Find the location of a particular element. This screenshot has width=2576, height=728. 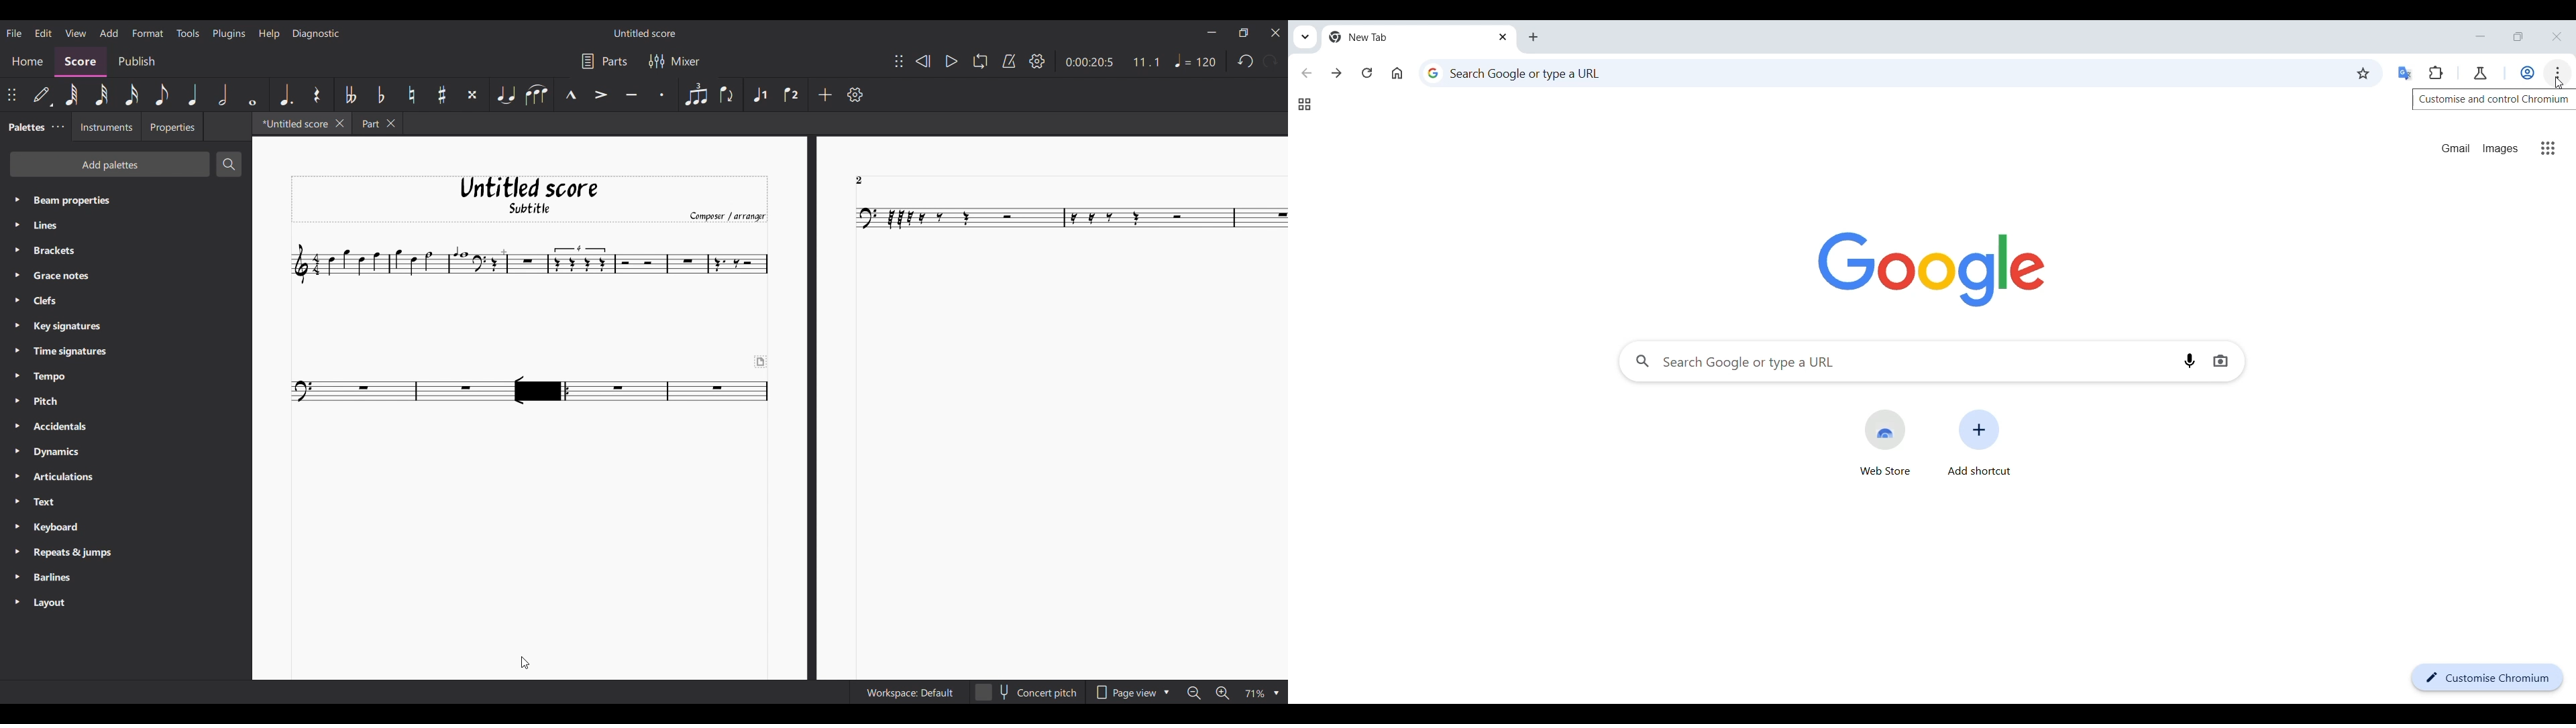

Open Gmail is located at coordinates (2457, 148).